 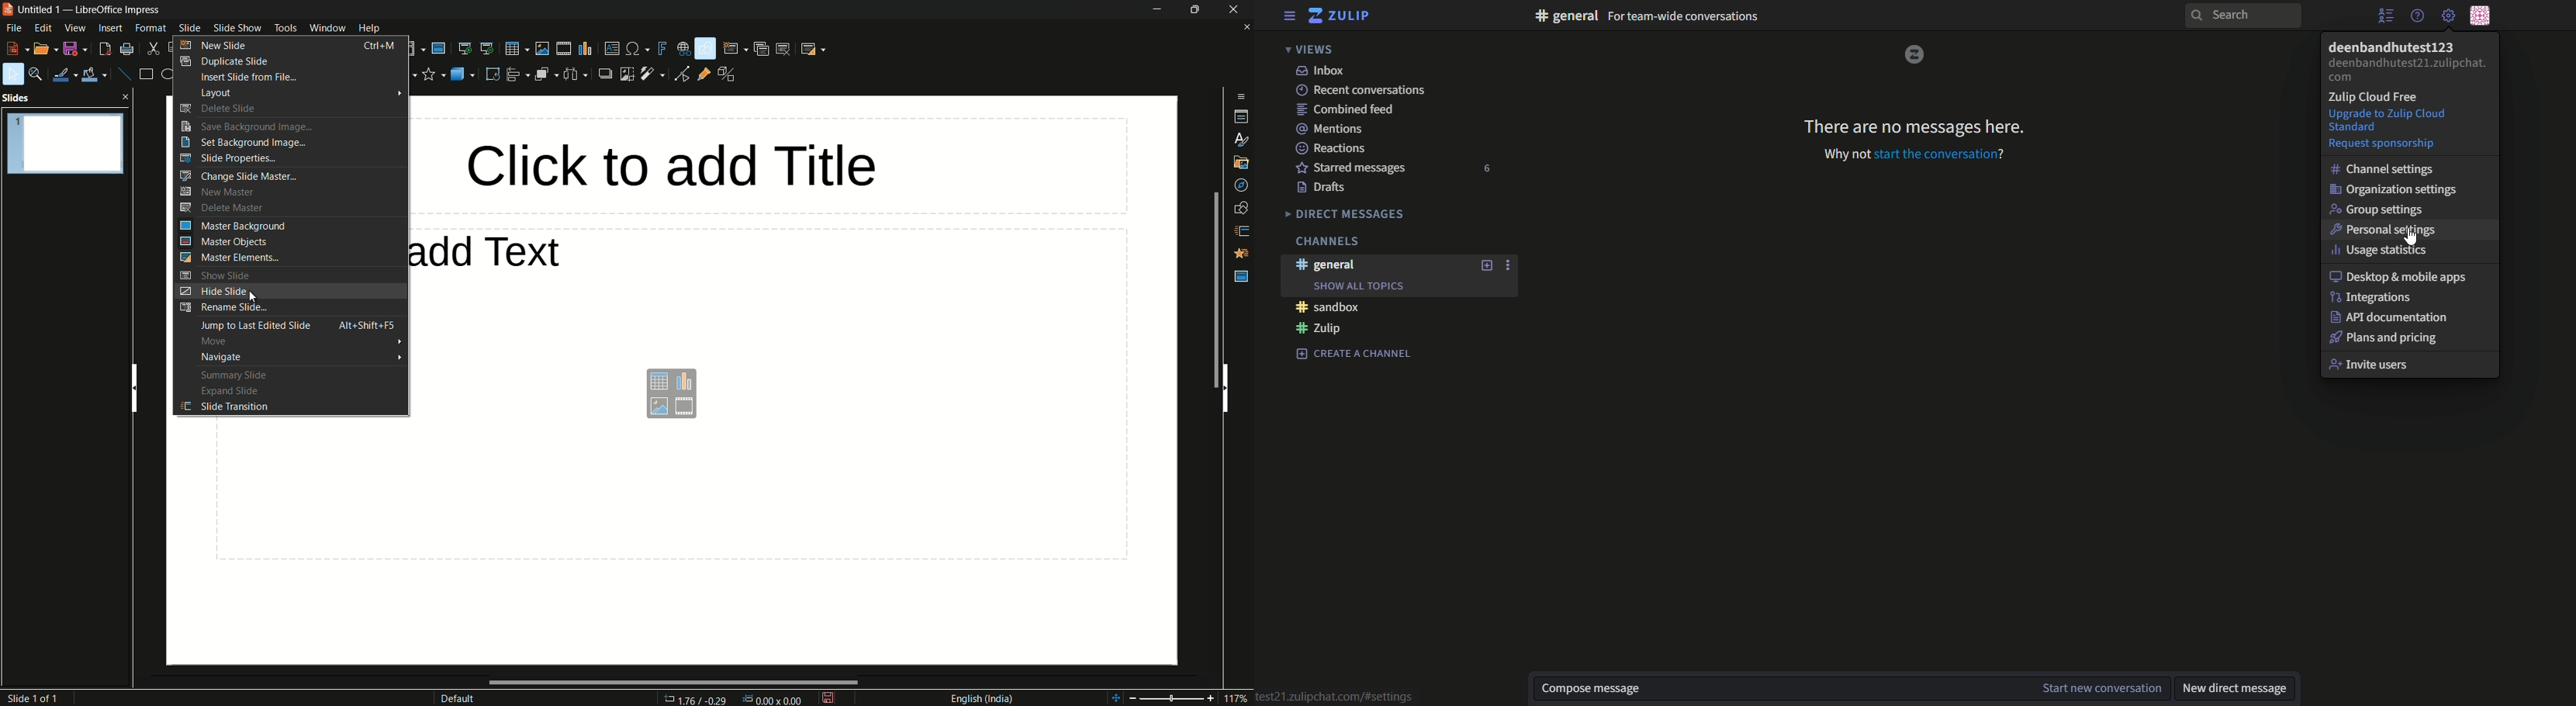 What do you see at coordinates (1173, 700) in the screenshot?
I see `adjustment bar` at bounding box center [1173, 700].